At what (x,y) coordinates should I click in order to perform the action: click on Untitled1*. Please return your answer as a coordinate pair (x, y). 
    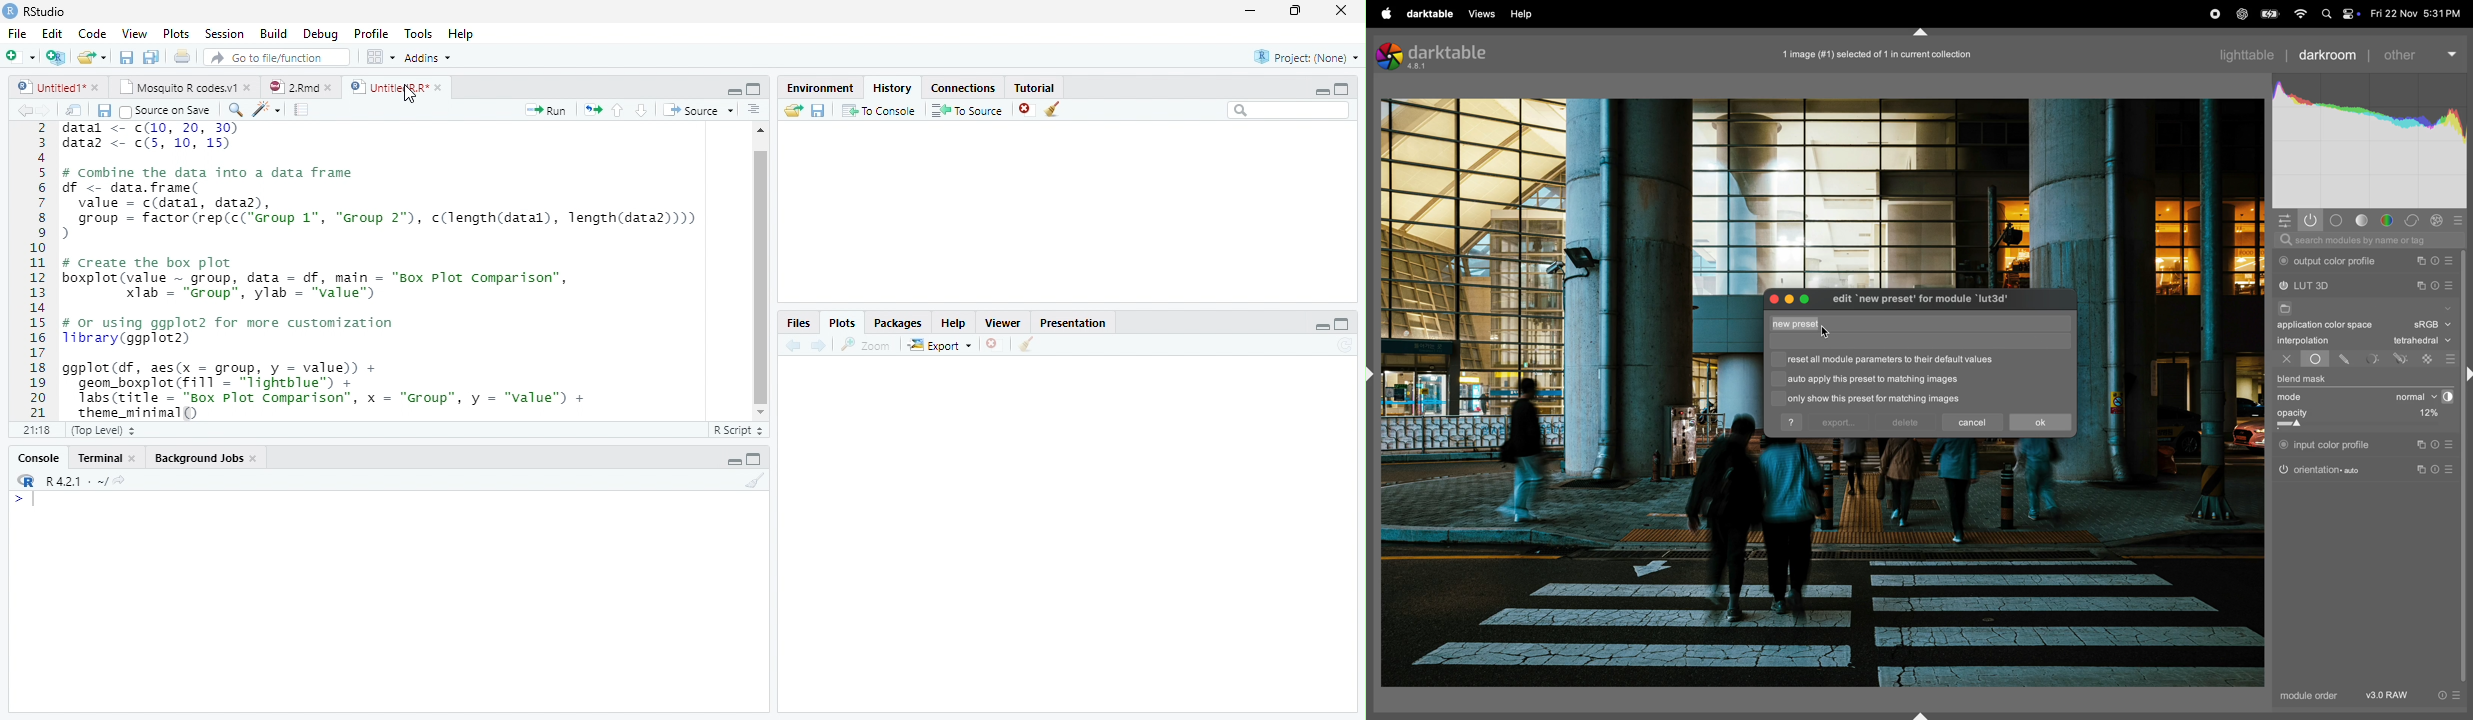
    Looking at the image, I should click on (49, 87).